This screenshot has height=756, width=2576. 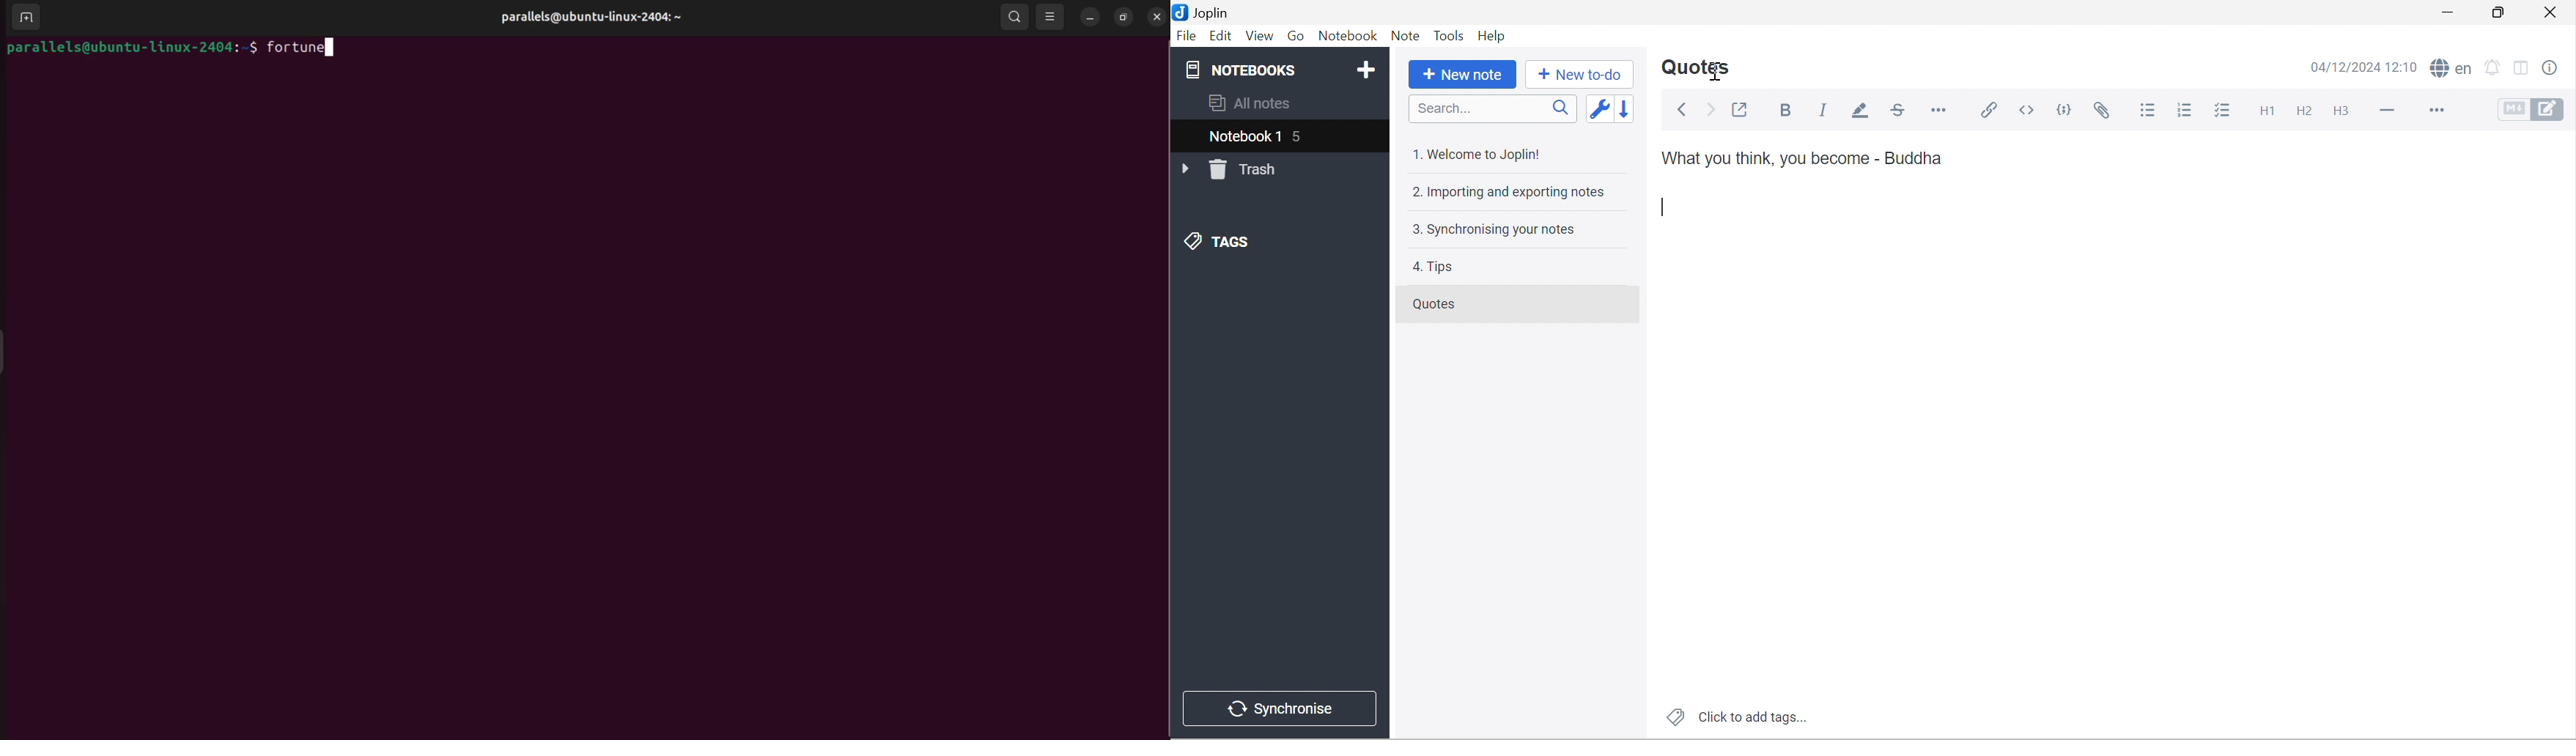 What do you see at coordinates (1301, 136) in the screenshot?
I see `5` at bounding box center [1301, 136].